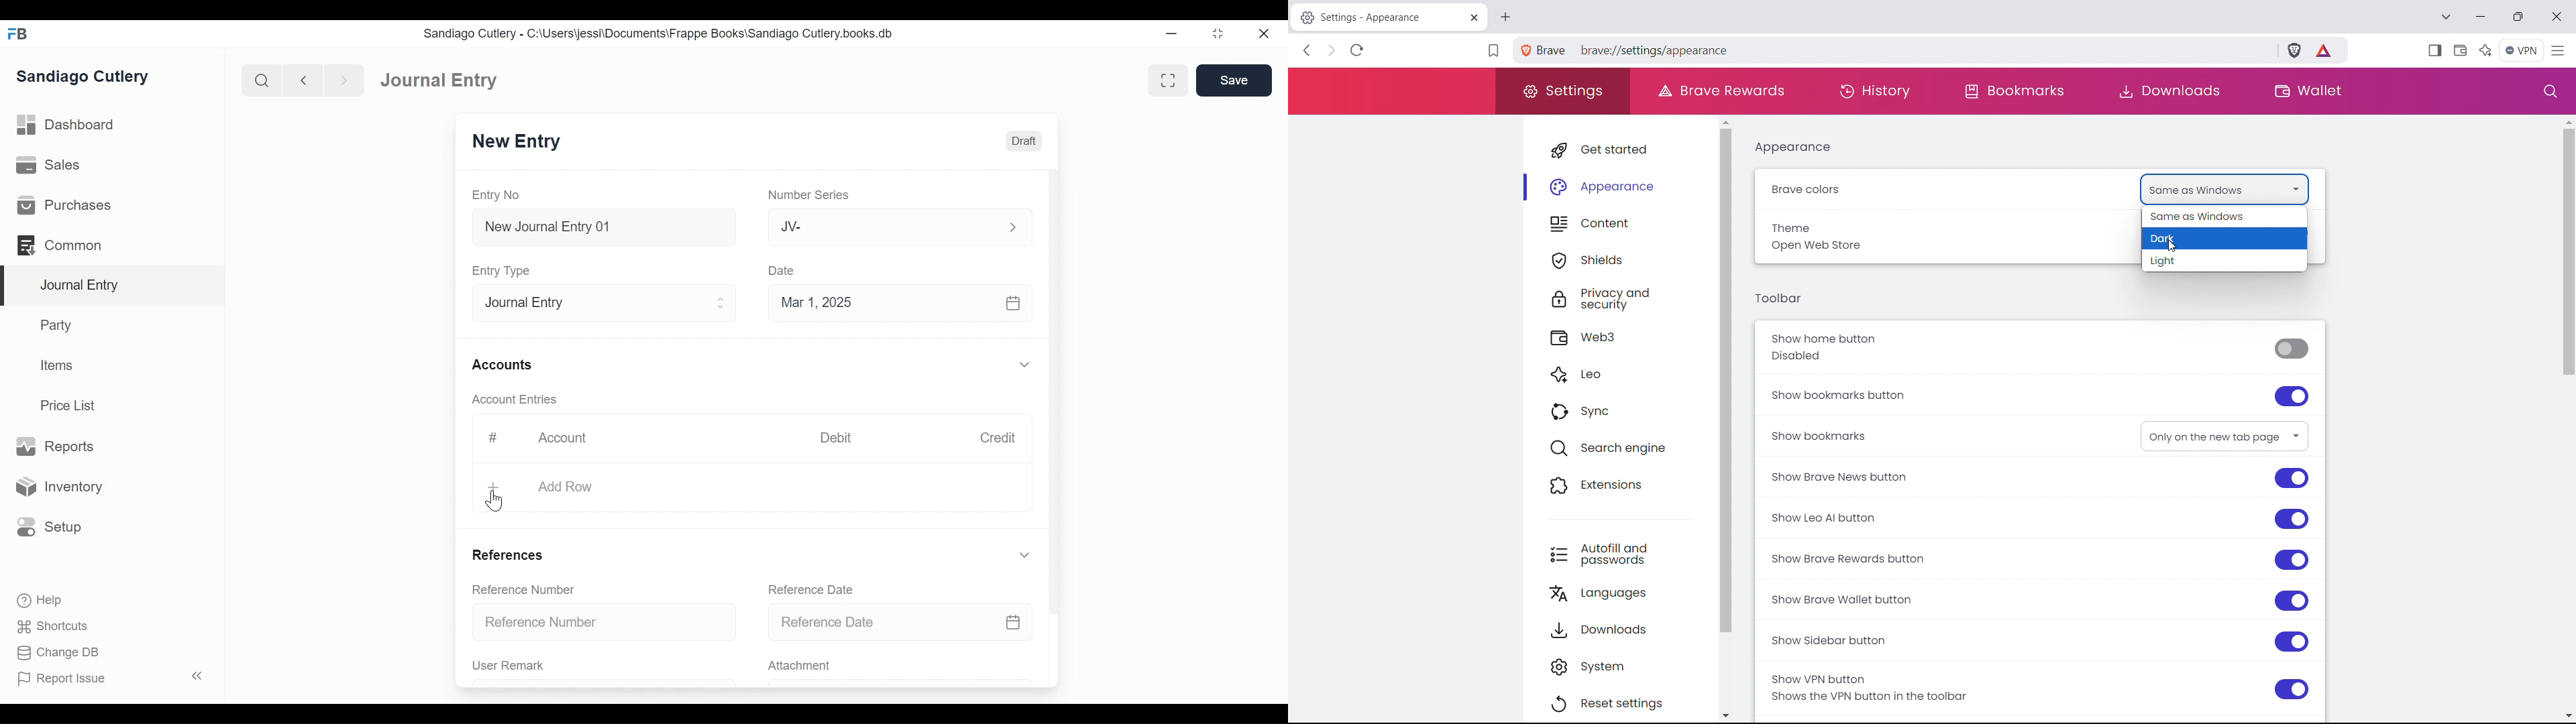 The height and width of the screenshot is (728, 2576). Describe the element at coordinates (1544, 50) in the screenshot. I see `Brave` at that location.